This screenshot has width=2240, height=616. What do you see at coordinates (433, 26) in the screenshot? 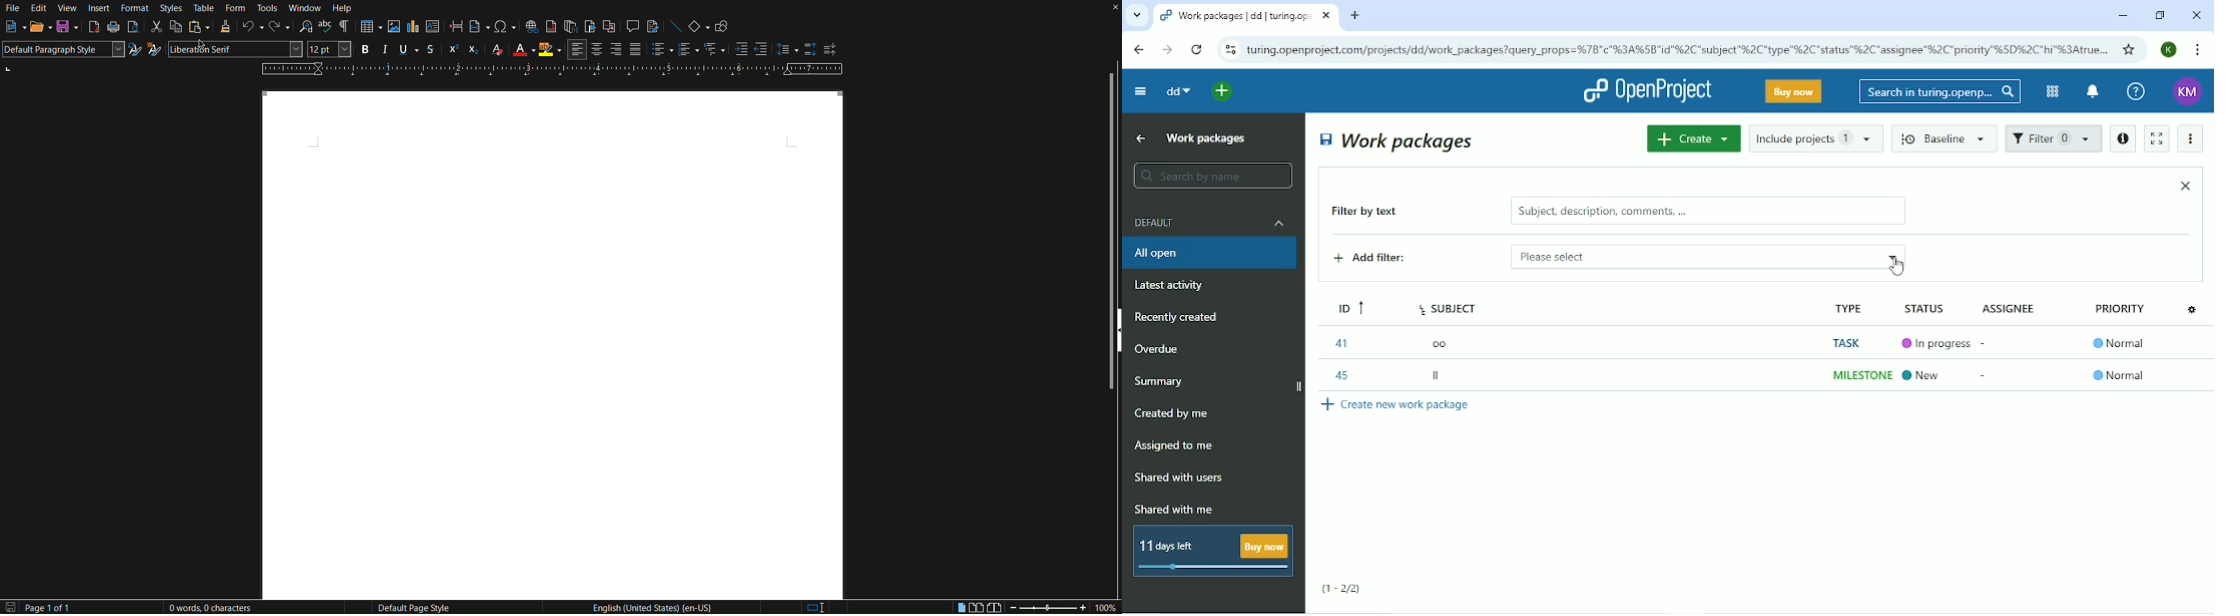
I see `Insert textbox` at bounding box center [433, 26].